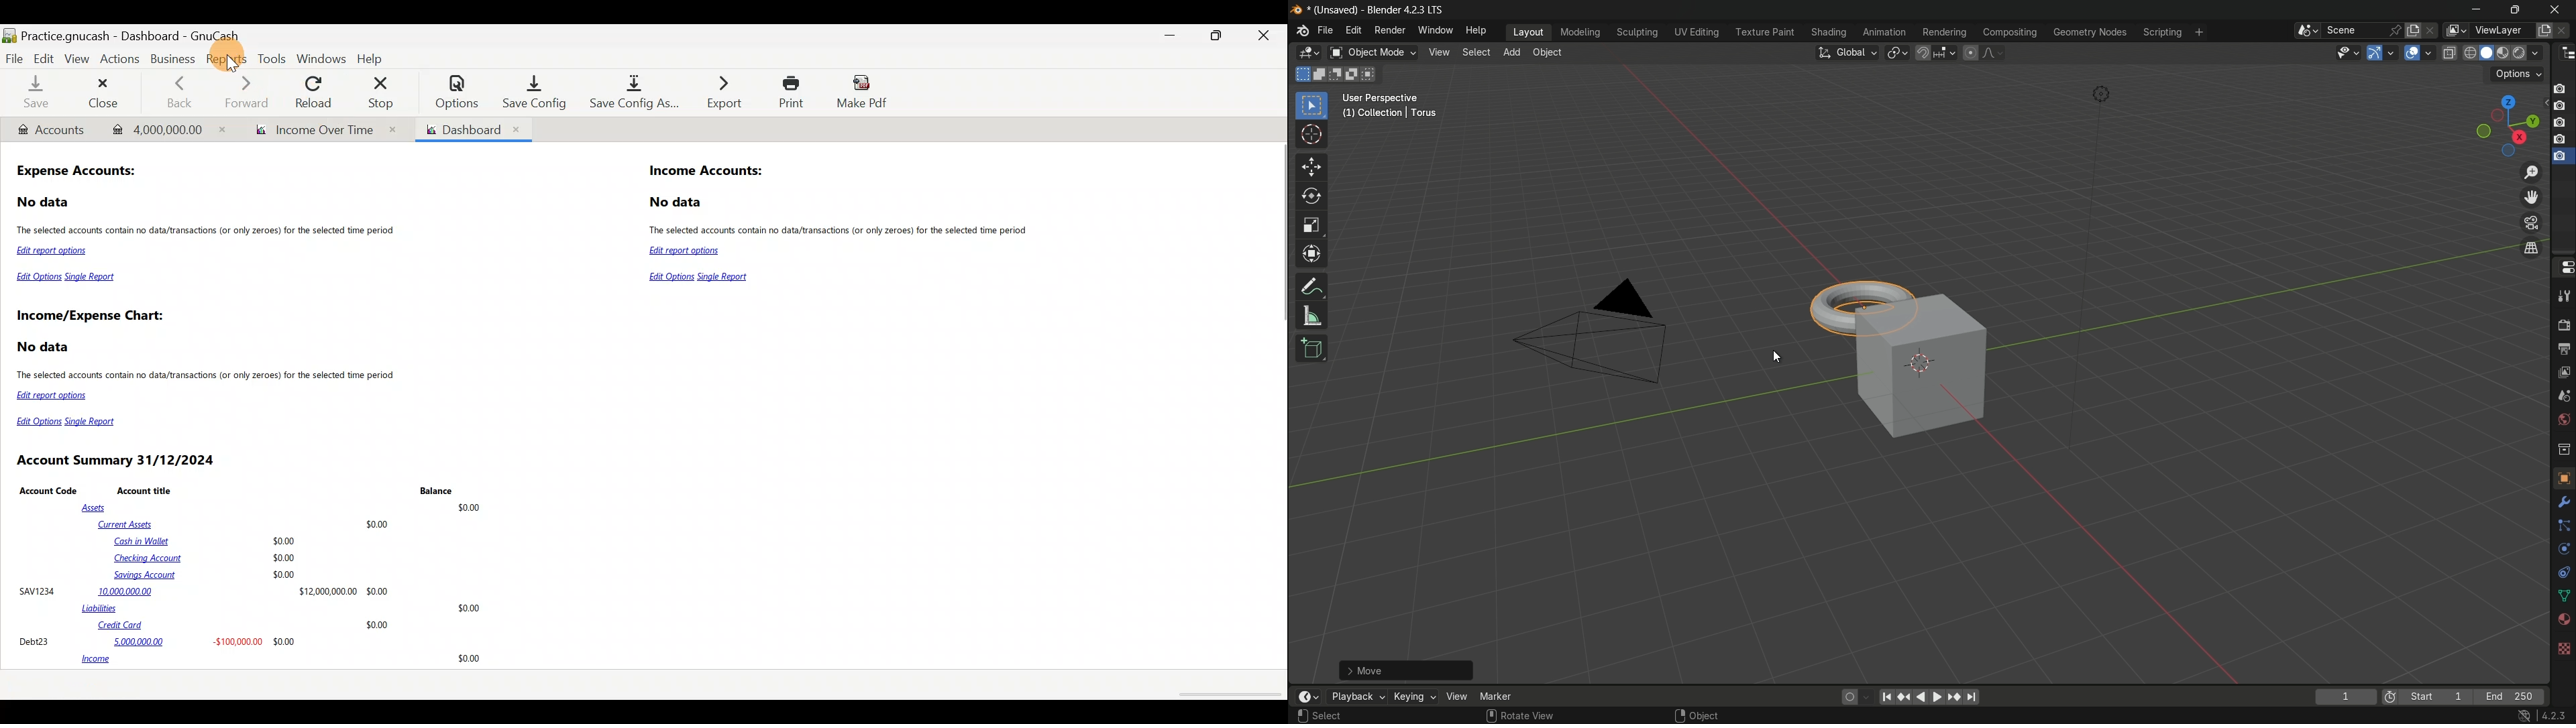  Describe the element at coordinates (1638, 32) in the screenshot. I see `sculpting` at that location.